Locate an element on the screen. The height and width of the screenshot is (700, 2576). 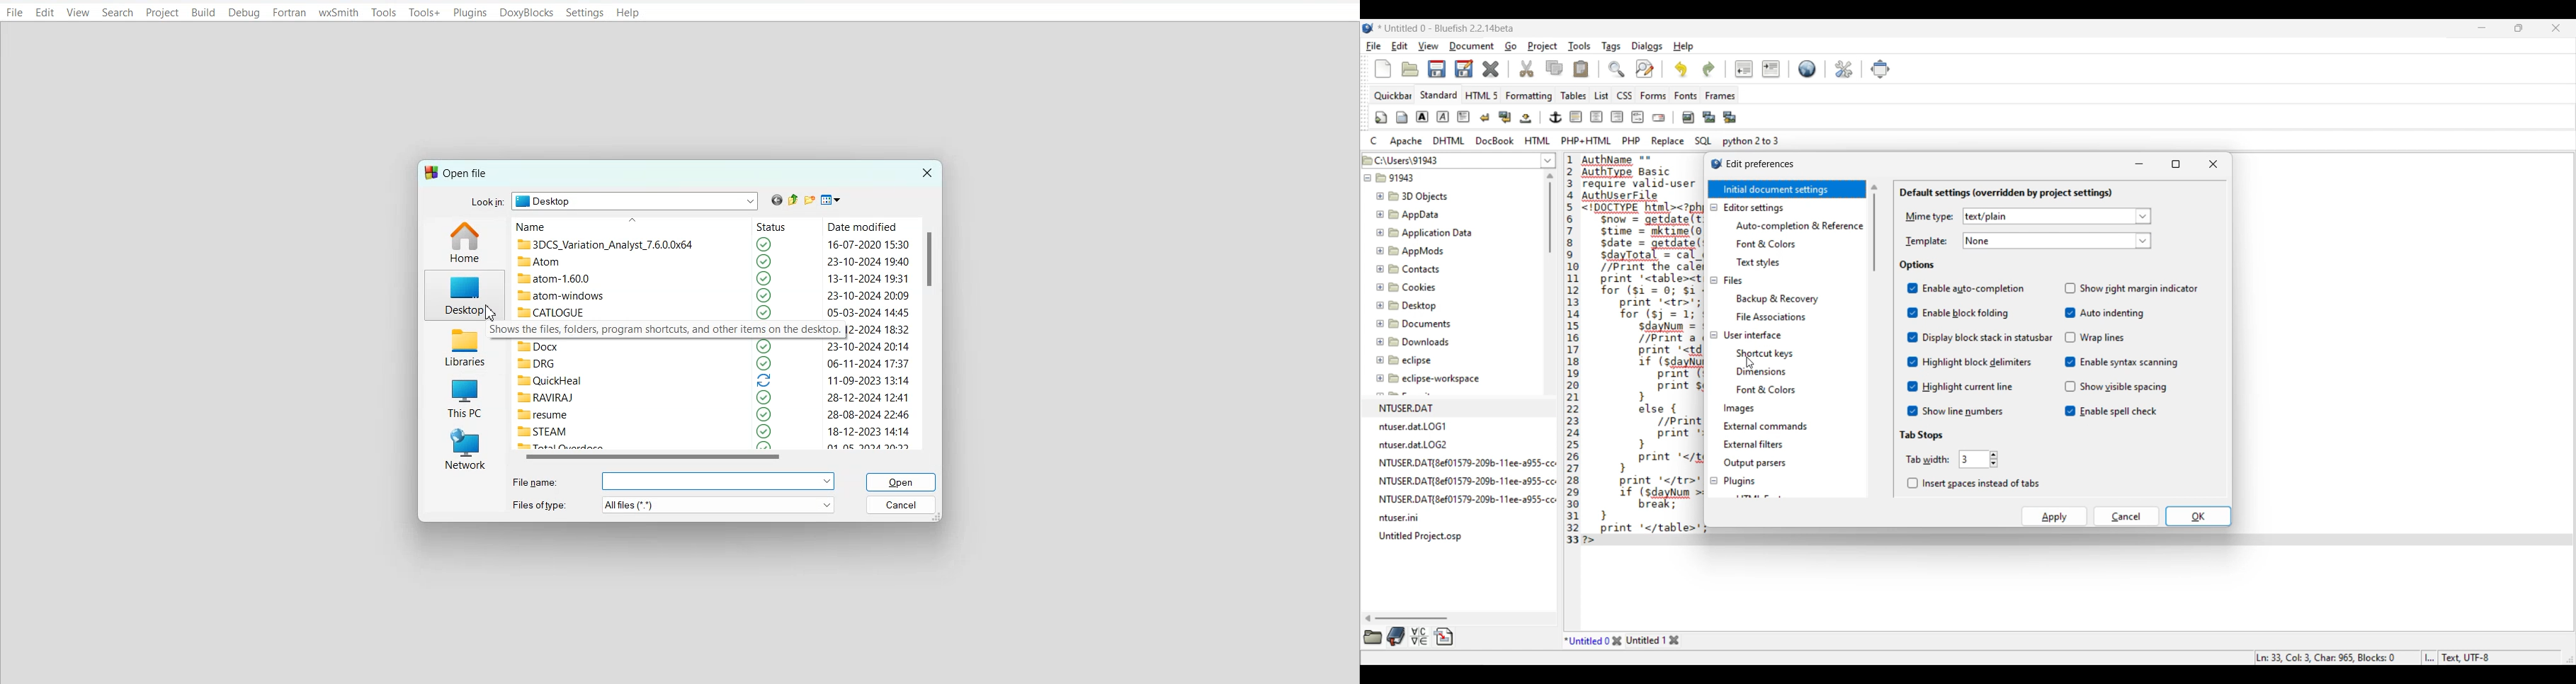
Plugins is located at coordinates (1739, 481).